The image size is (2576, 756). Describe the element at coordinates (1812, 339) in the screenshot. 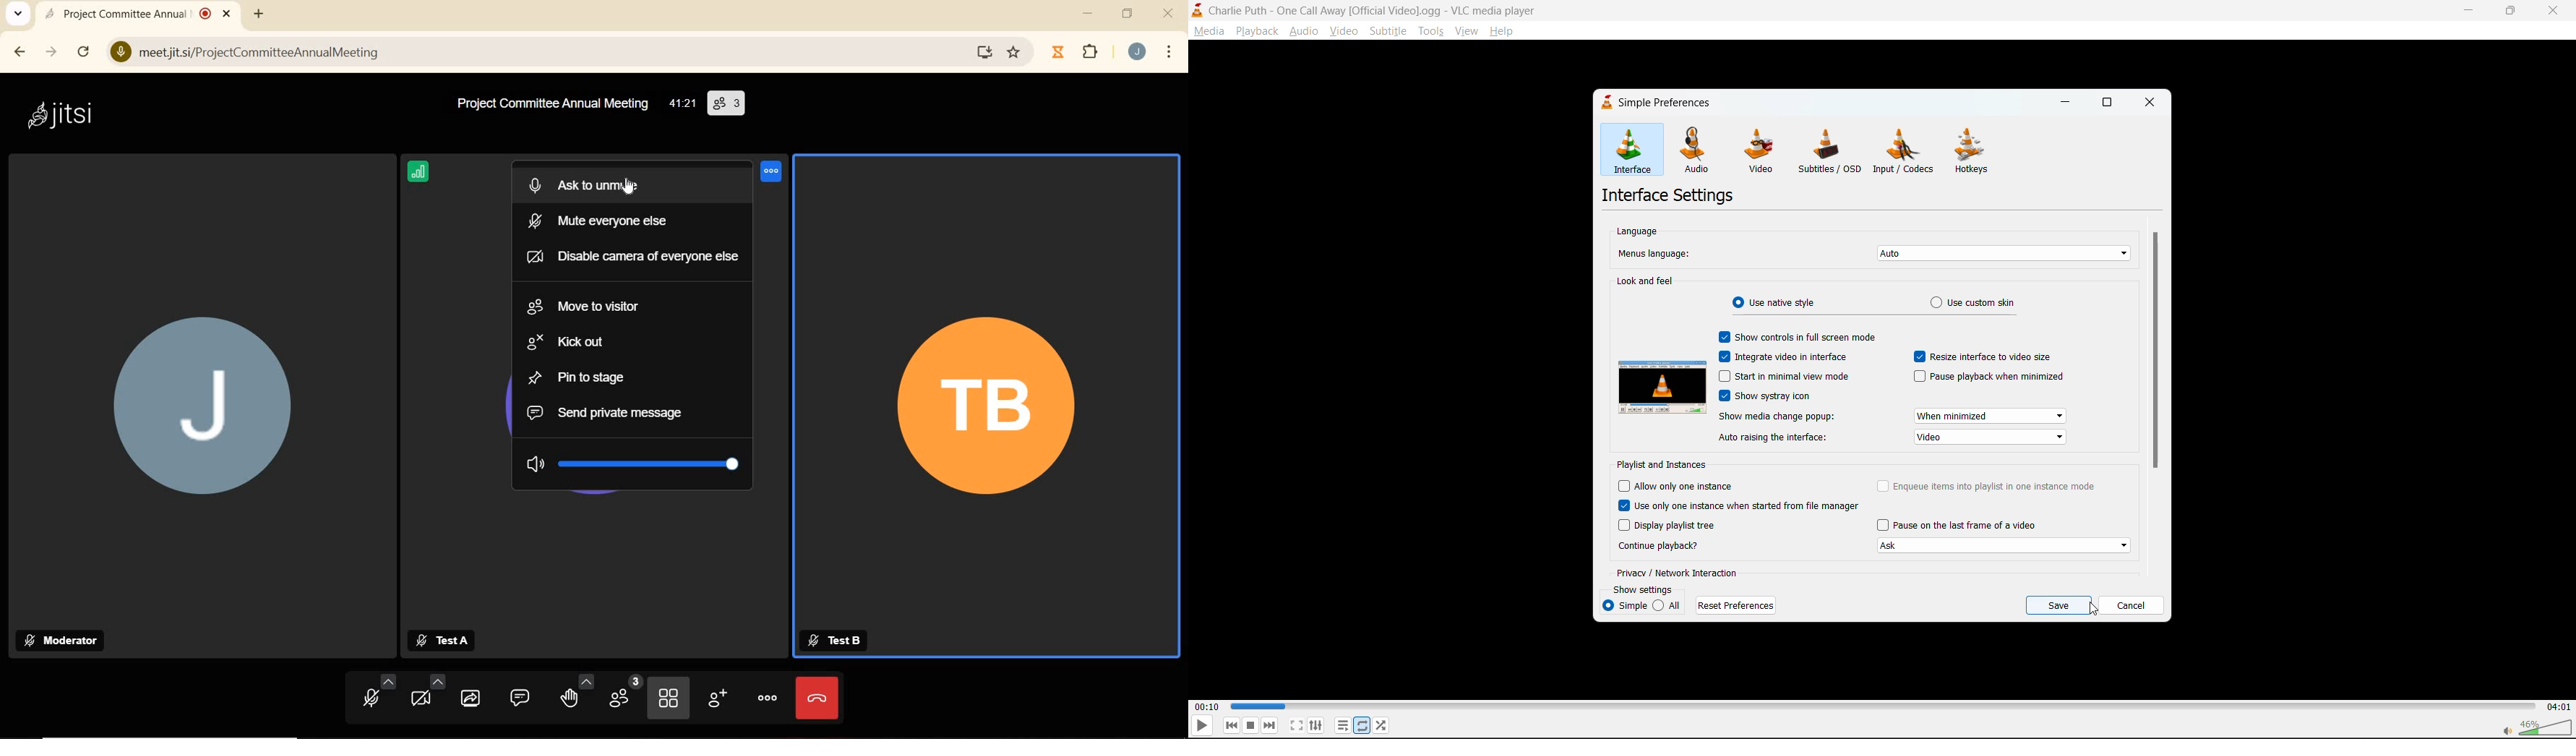

I see `show controls in full screen mode` at that location.